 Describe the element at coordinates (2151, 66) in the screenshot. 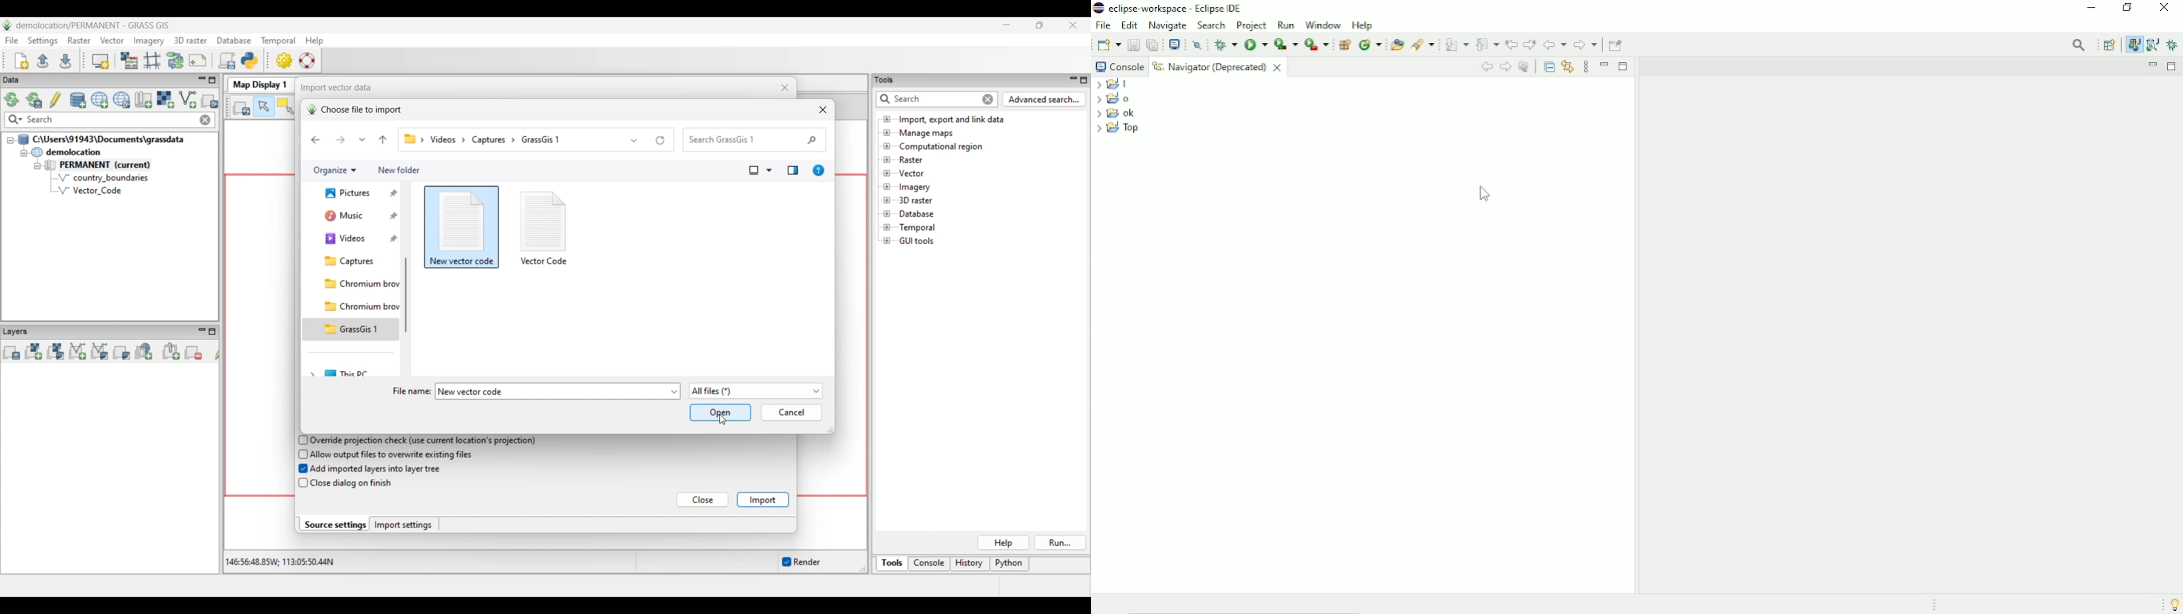

I see `Minimize` at that location.